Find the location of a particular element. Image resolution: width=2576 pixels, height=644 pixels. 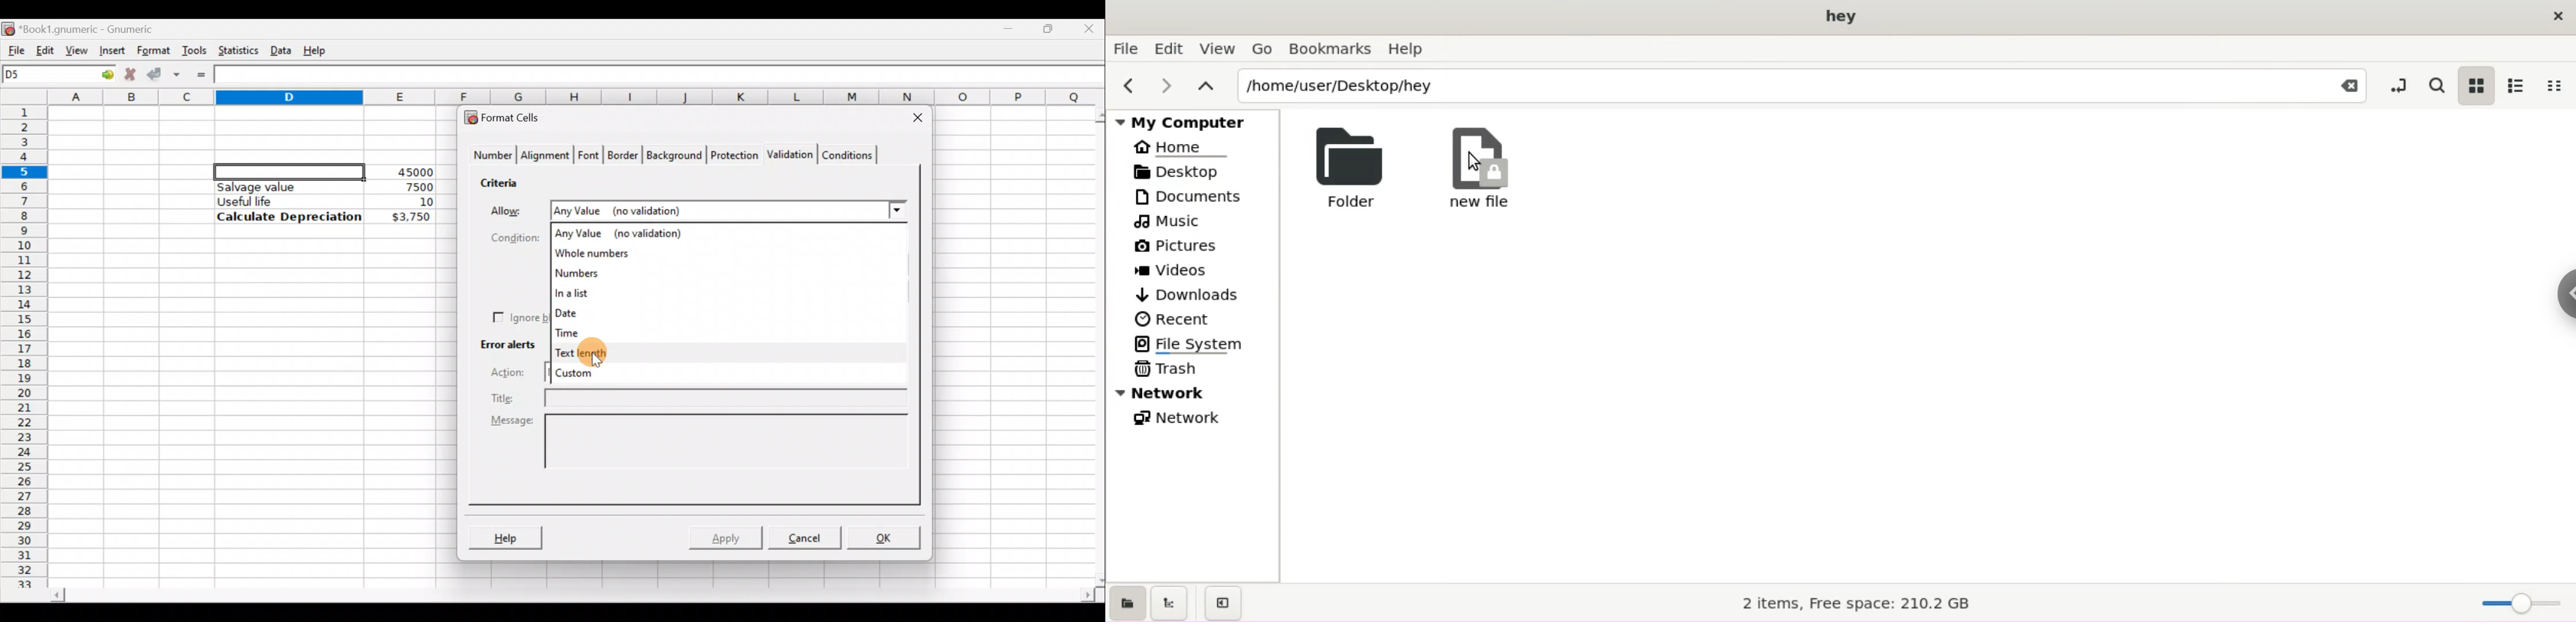

2 Items, Free space: 210.2 GB is located at coordinates (1858, 604).